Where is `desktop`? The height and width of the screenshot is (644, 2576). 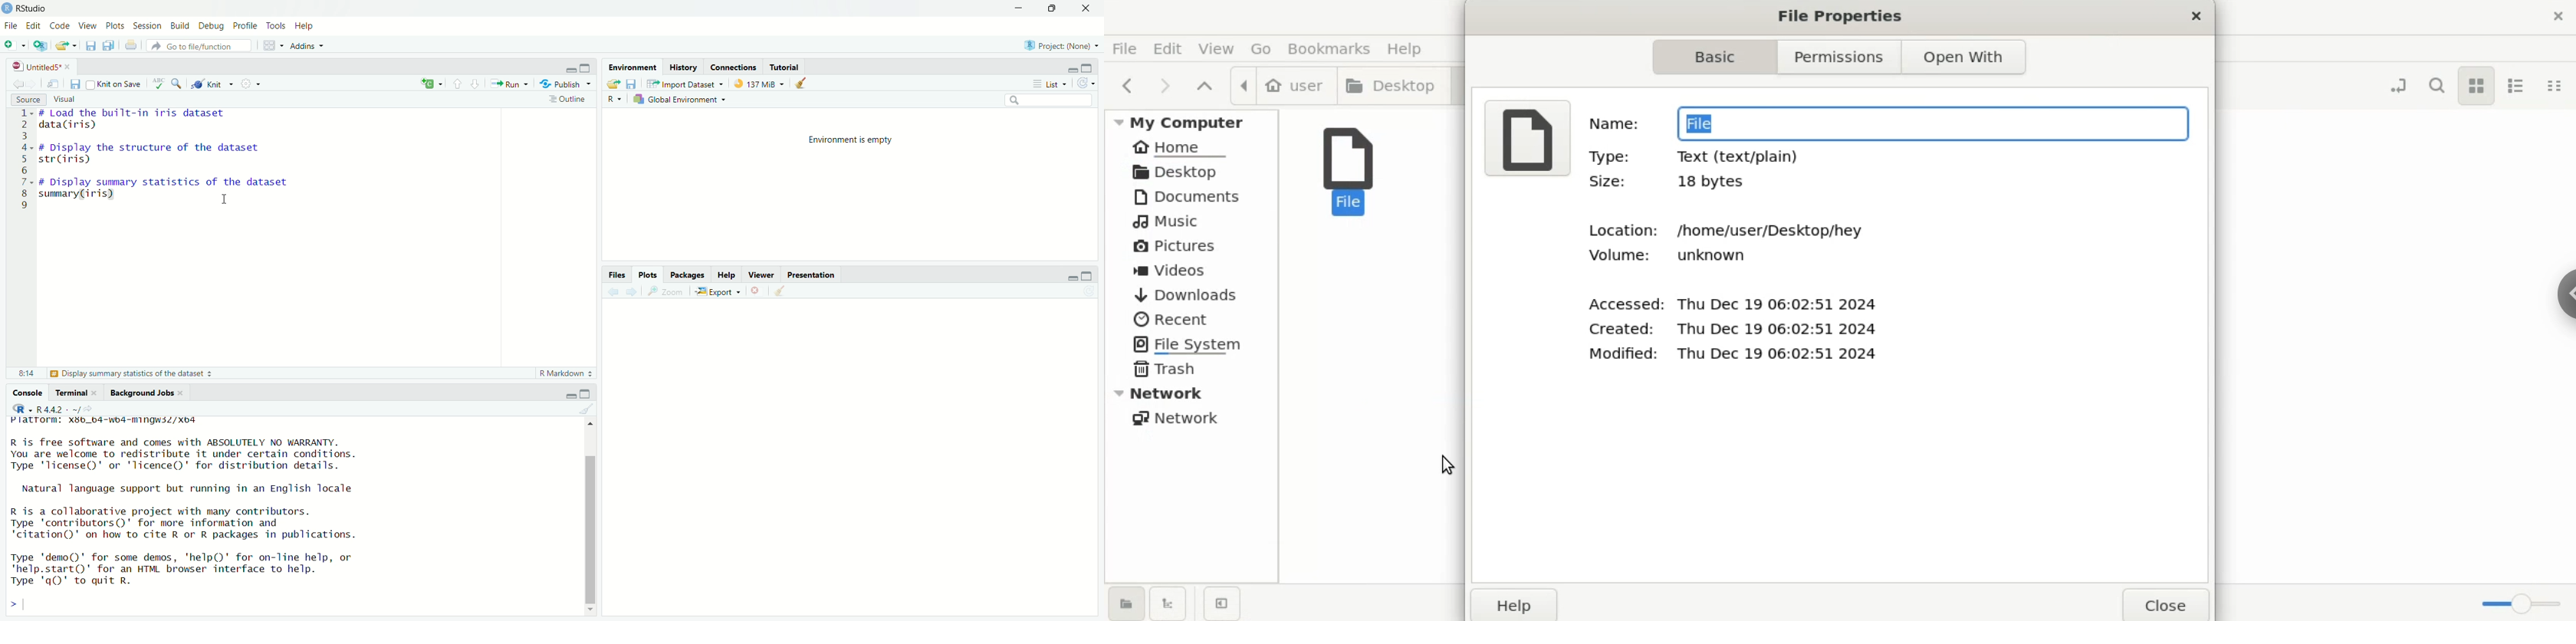
desktop is located at coordinates (1395, 87).